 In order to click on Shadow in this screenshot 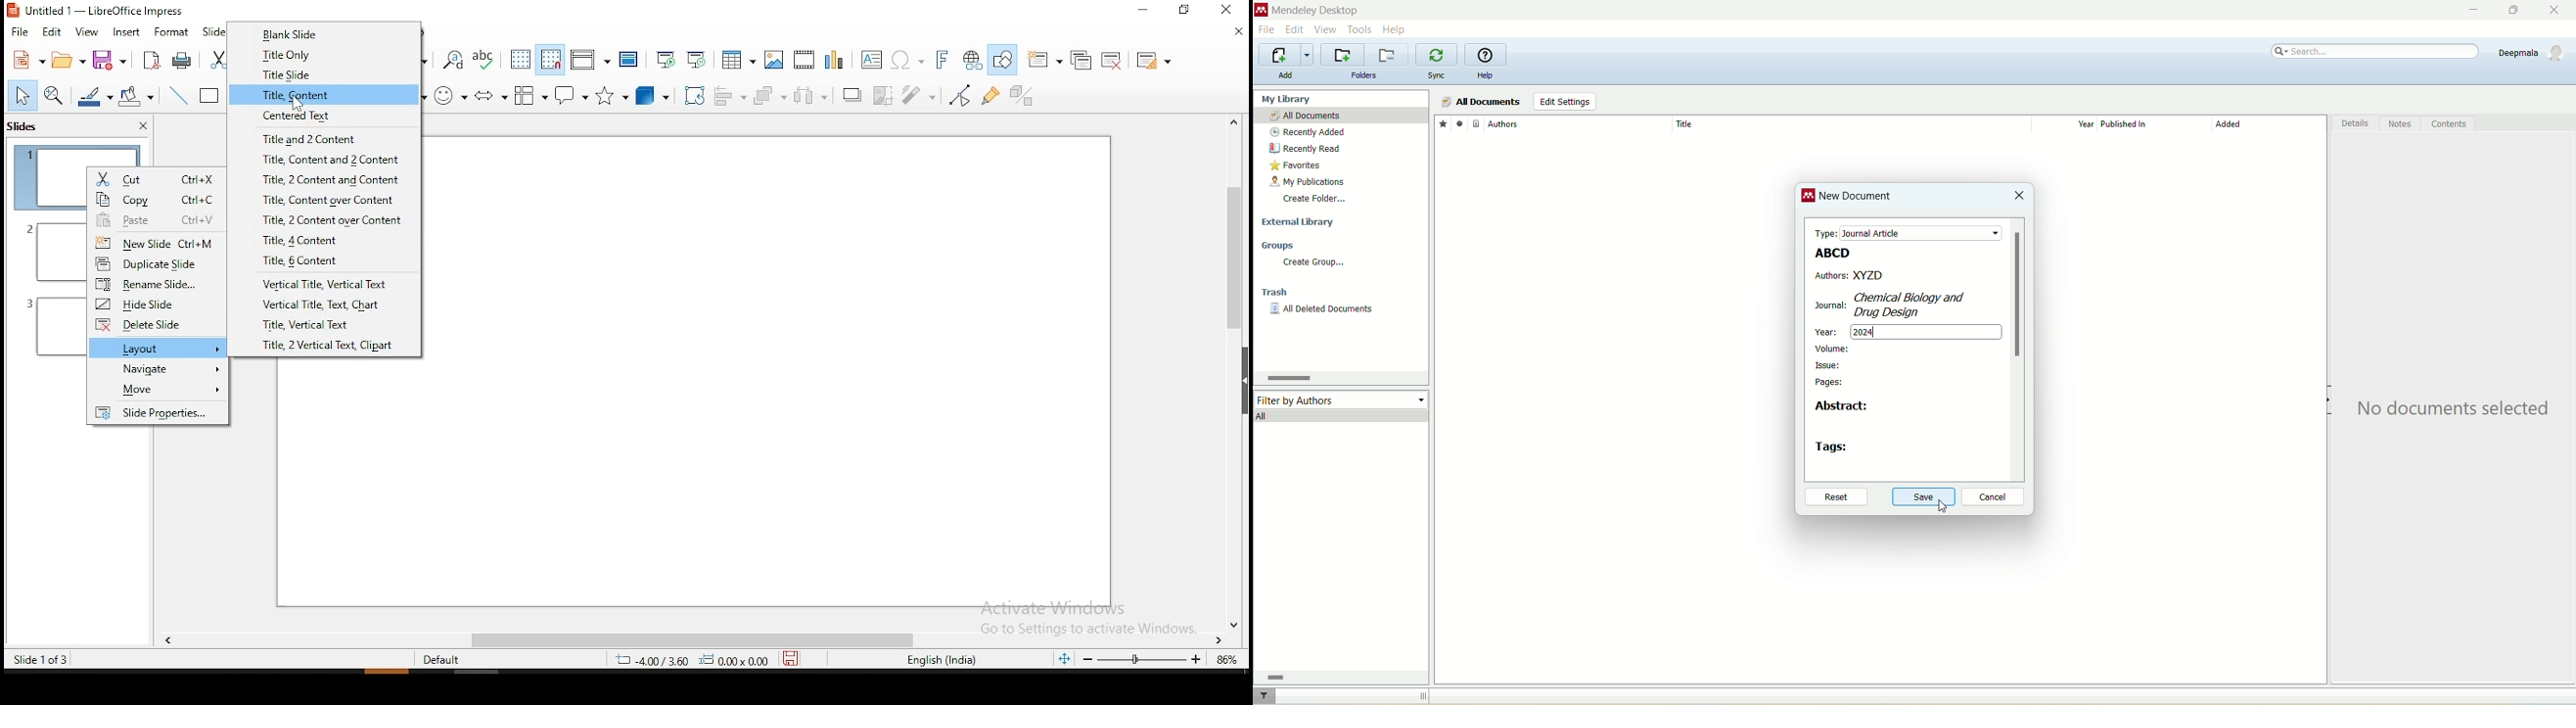, I will do `click(850, 96)`.